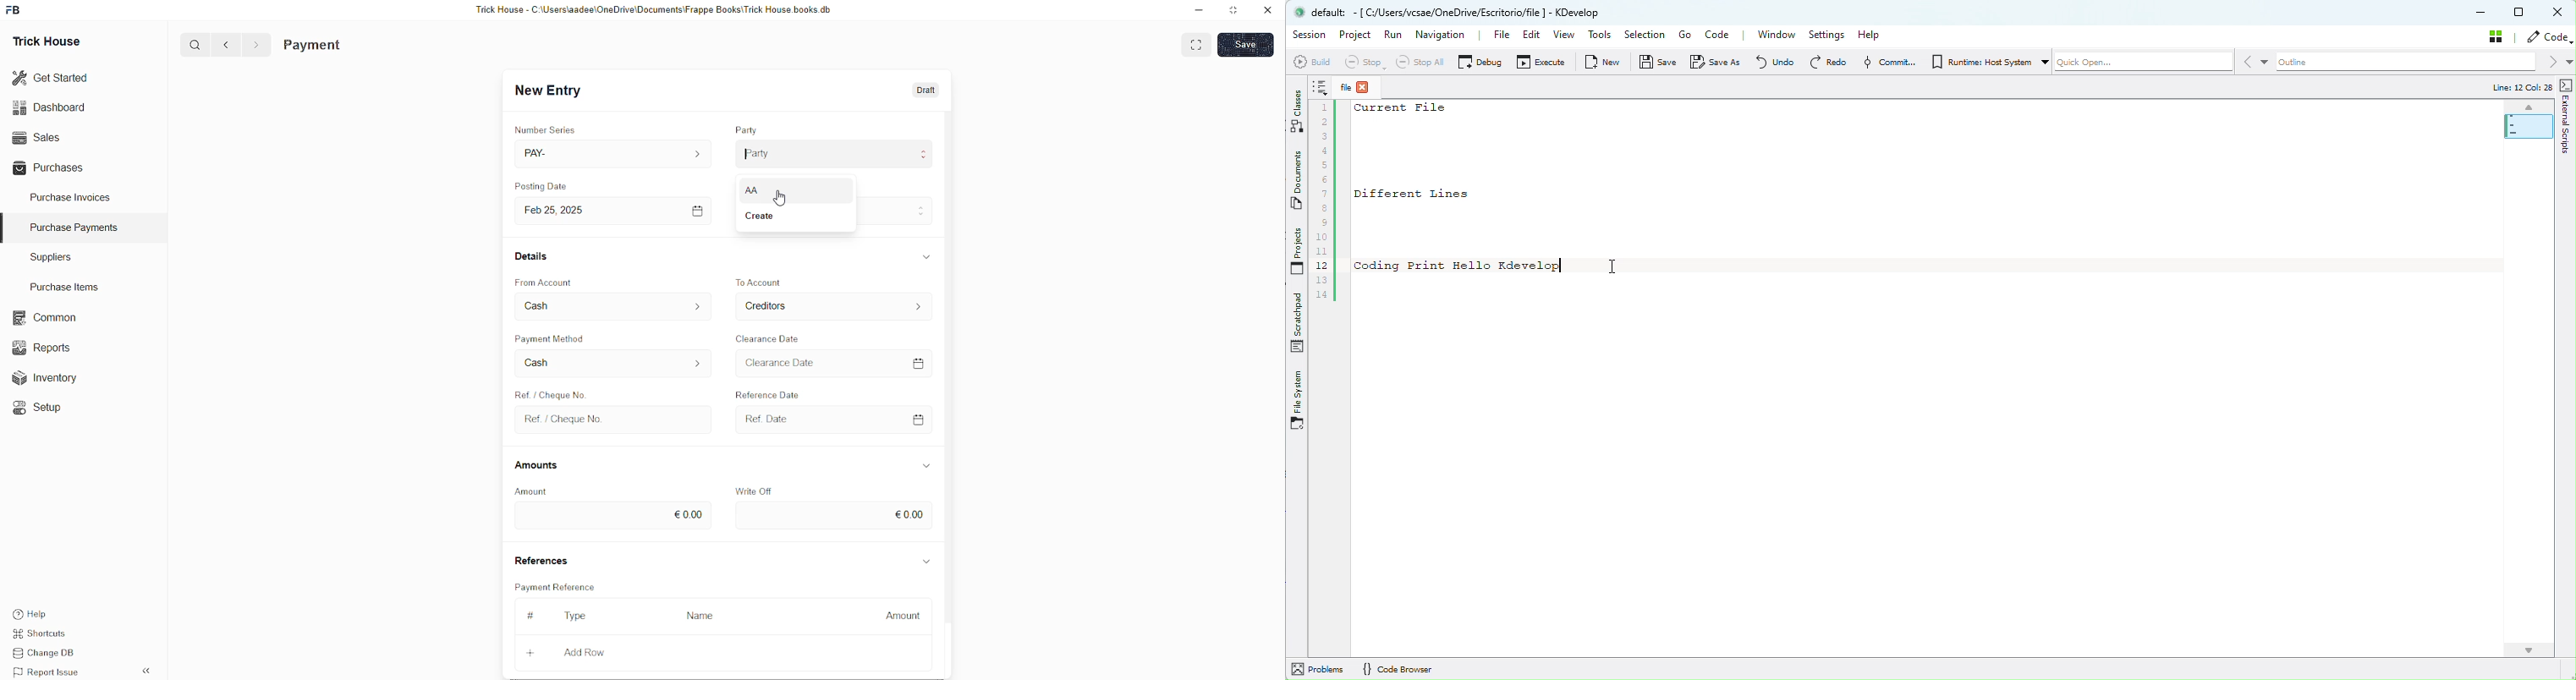 Image resolution: width=2576 pixels, height=700 pixels. I want to click on AA , so click(762, 190).